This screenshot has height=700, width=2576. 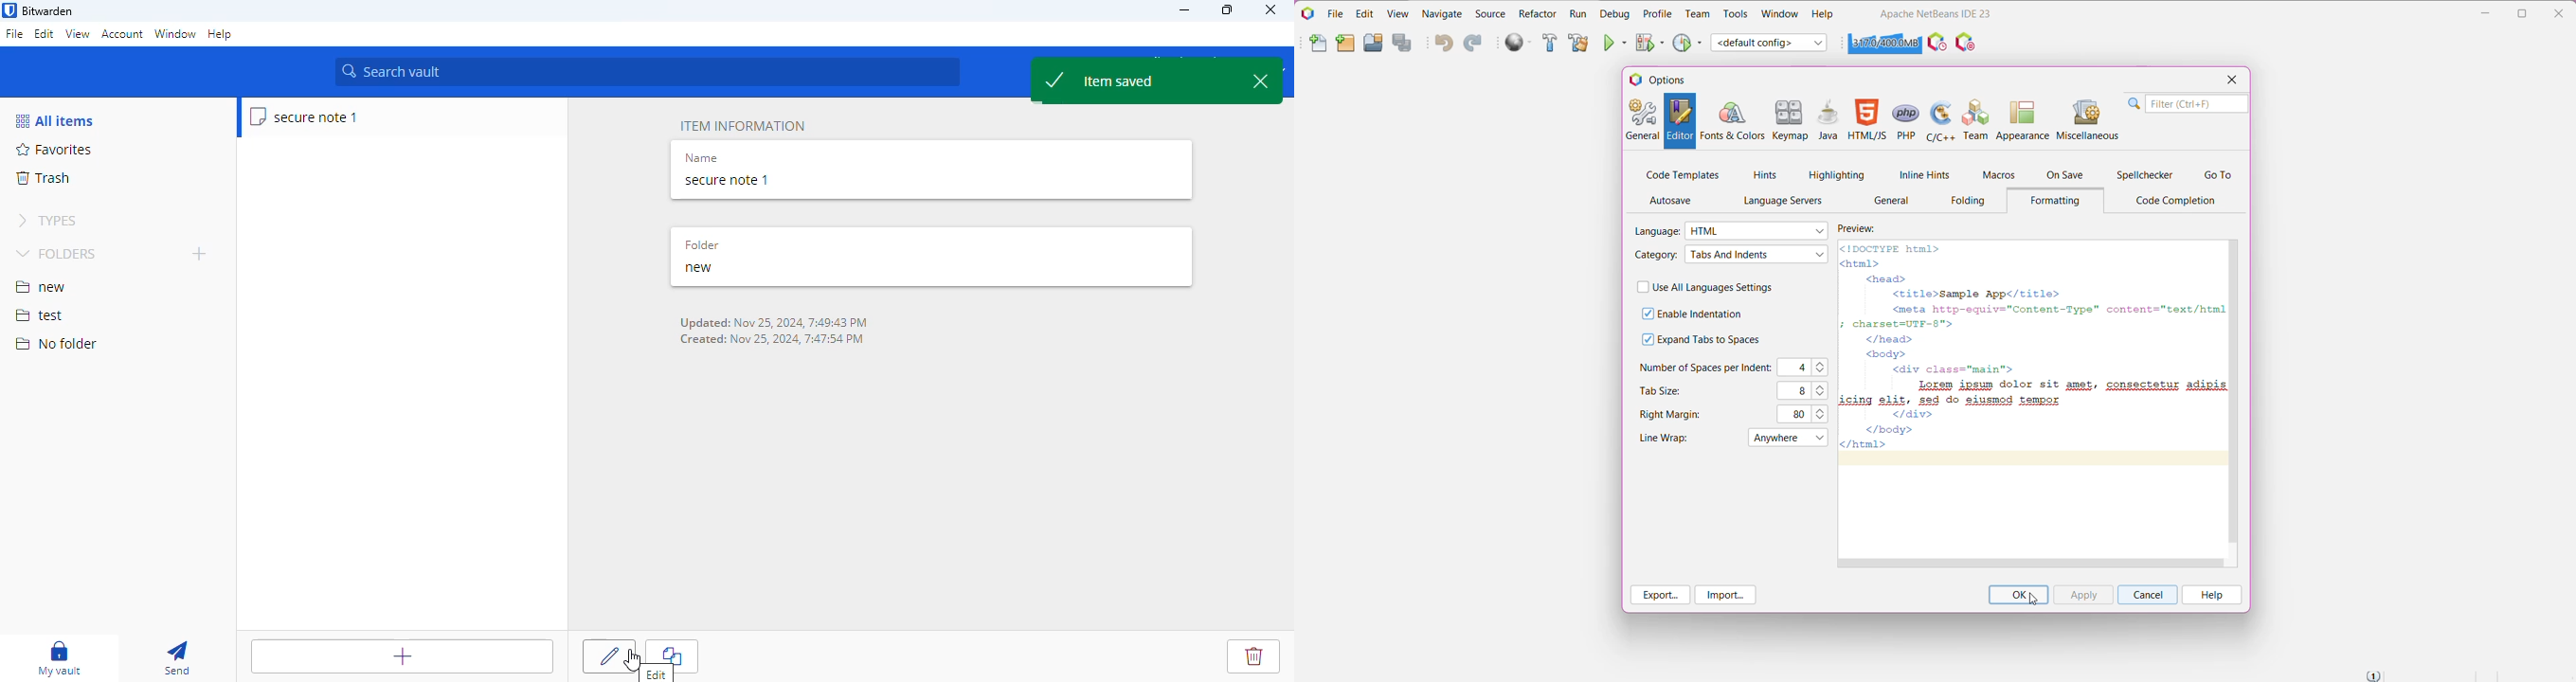 I want to click on Run Project, so click(x=1616, y=42).